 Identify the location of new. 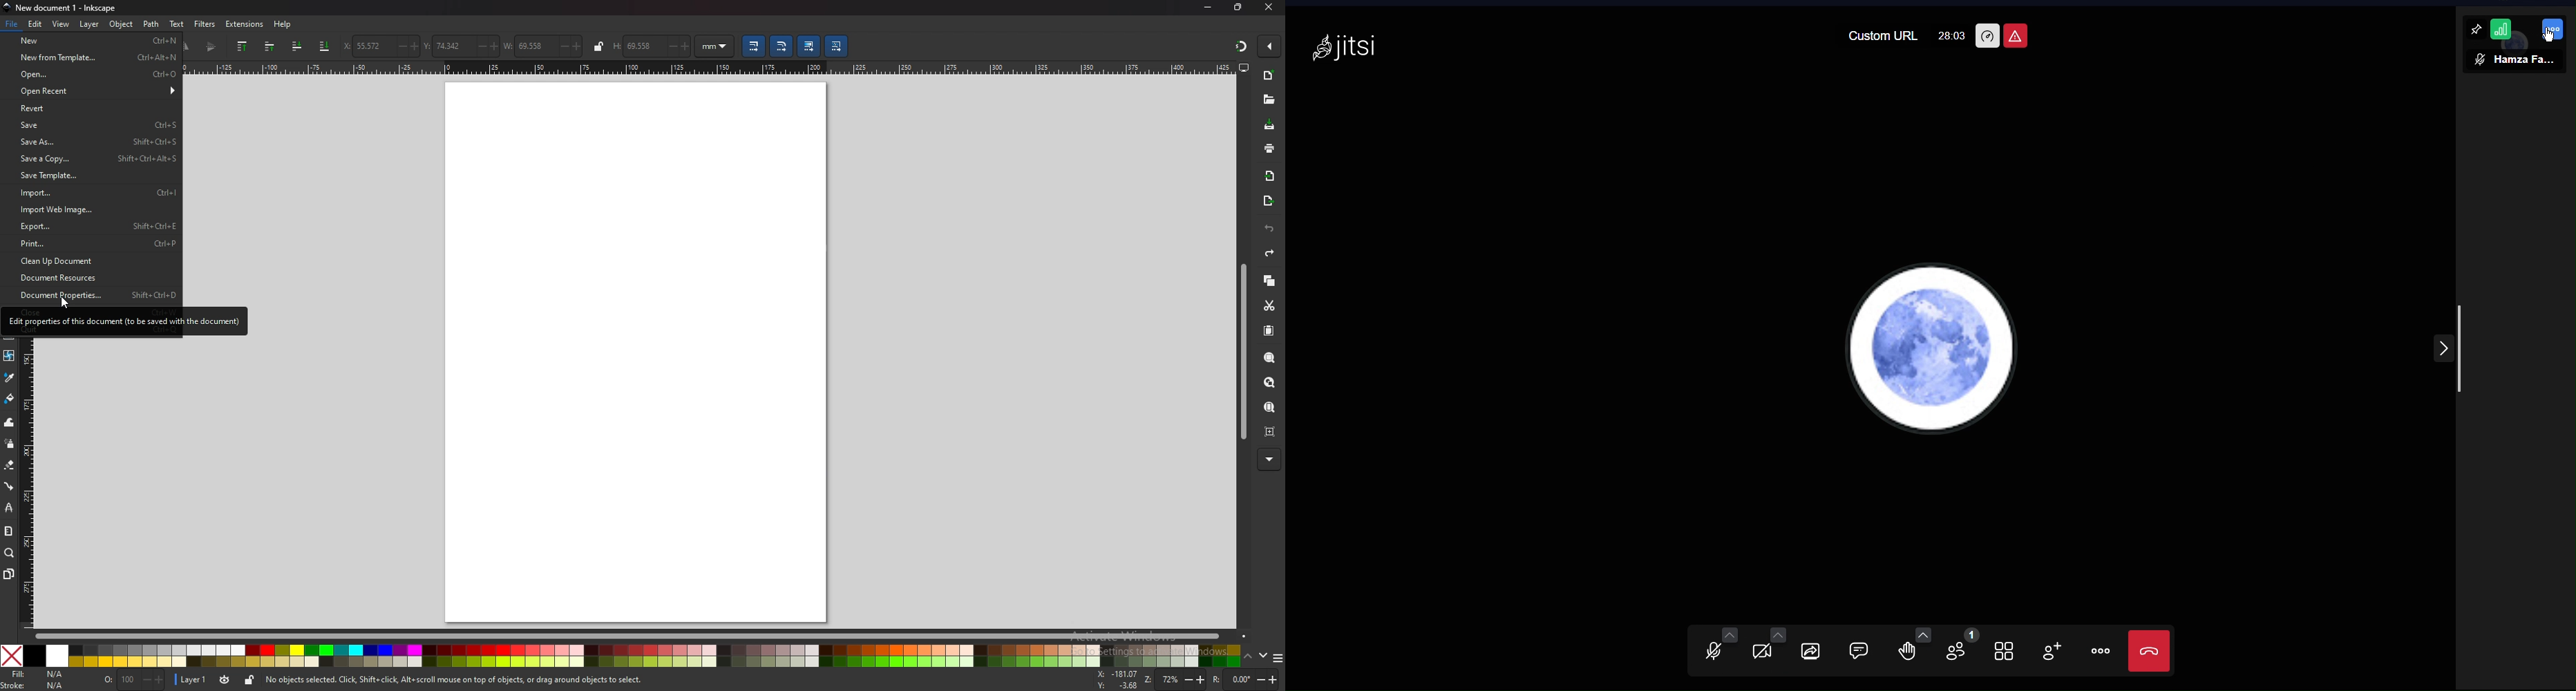
(95, 40).